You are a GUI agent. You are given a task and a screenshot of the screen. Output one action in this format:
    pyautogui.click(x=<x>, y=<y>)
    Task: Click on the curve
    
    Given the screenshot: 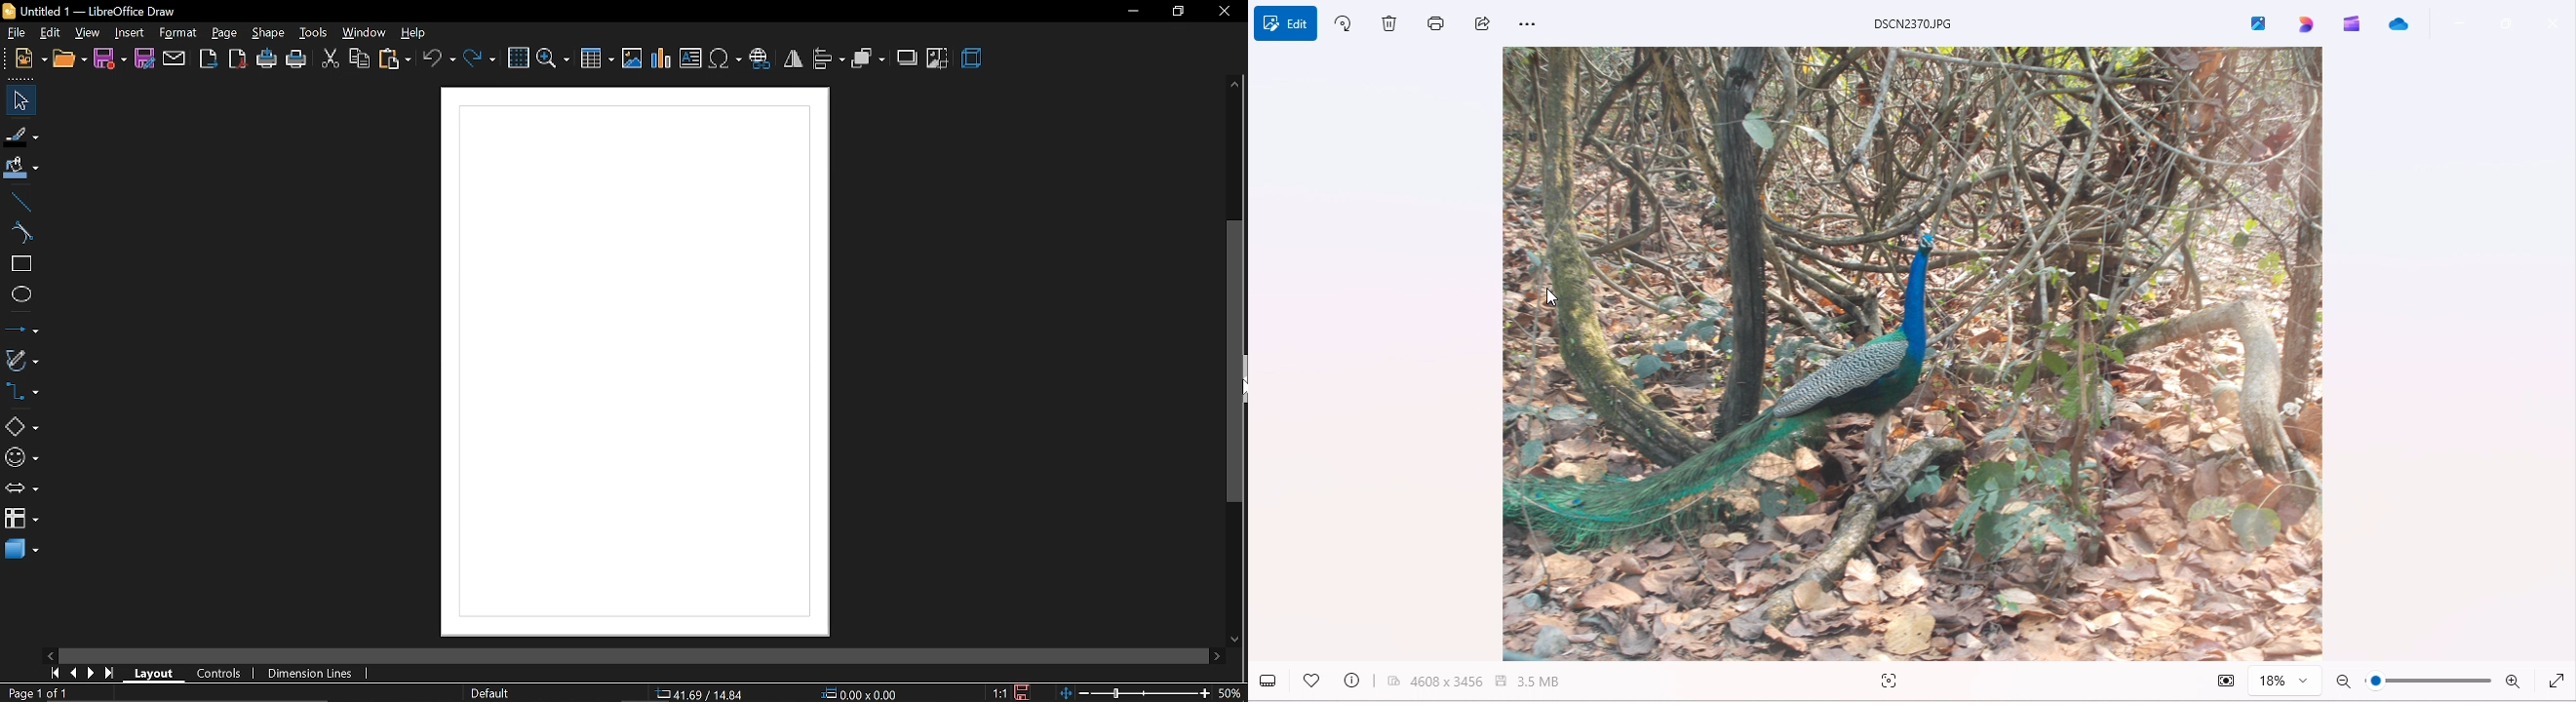 What is the action you would take?
    pyautogui.click(x=18, y=231)
    